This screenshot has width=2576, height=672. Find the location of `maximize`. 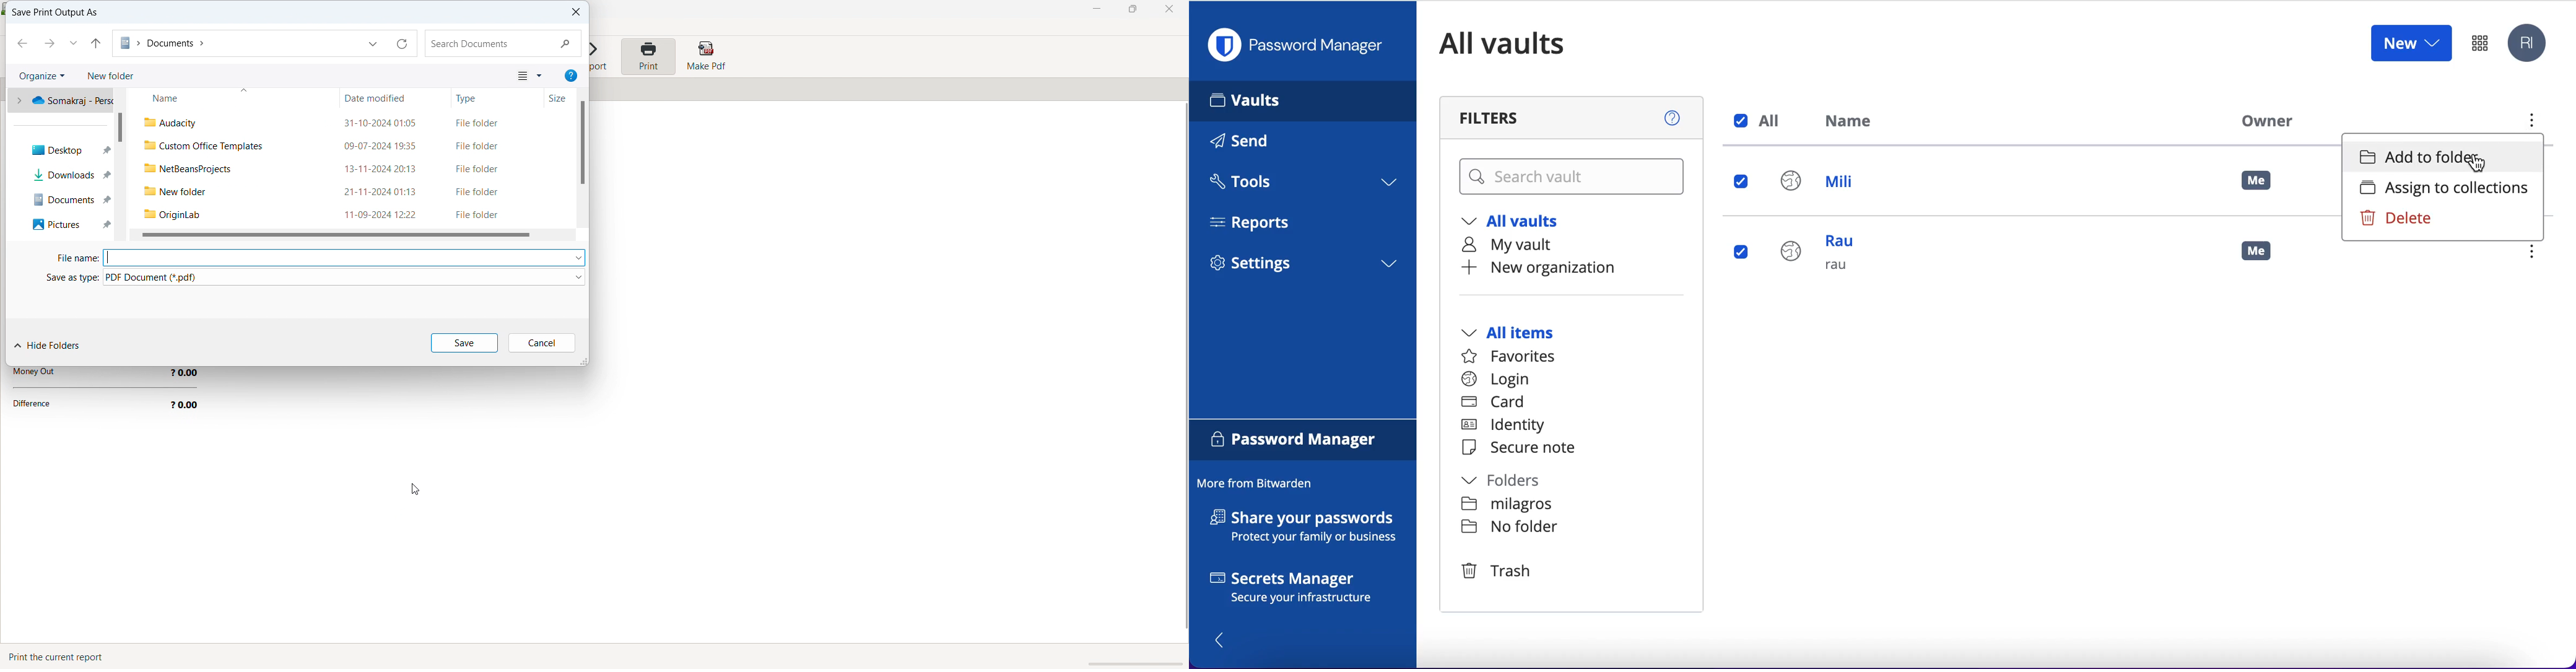

maximize is located at coordinates (1132, 9).